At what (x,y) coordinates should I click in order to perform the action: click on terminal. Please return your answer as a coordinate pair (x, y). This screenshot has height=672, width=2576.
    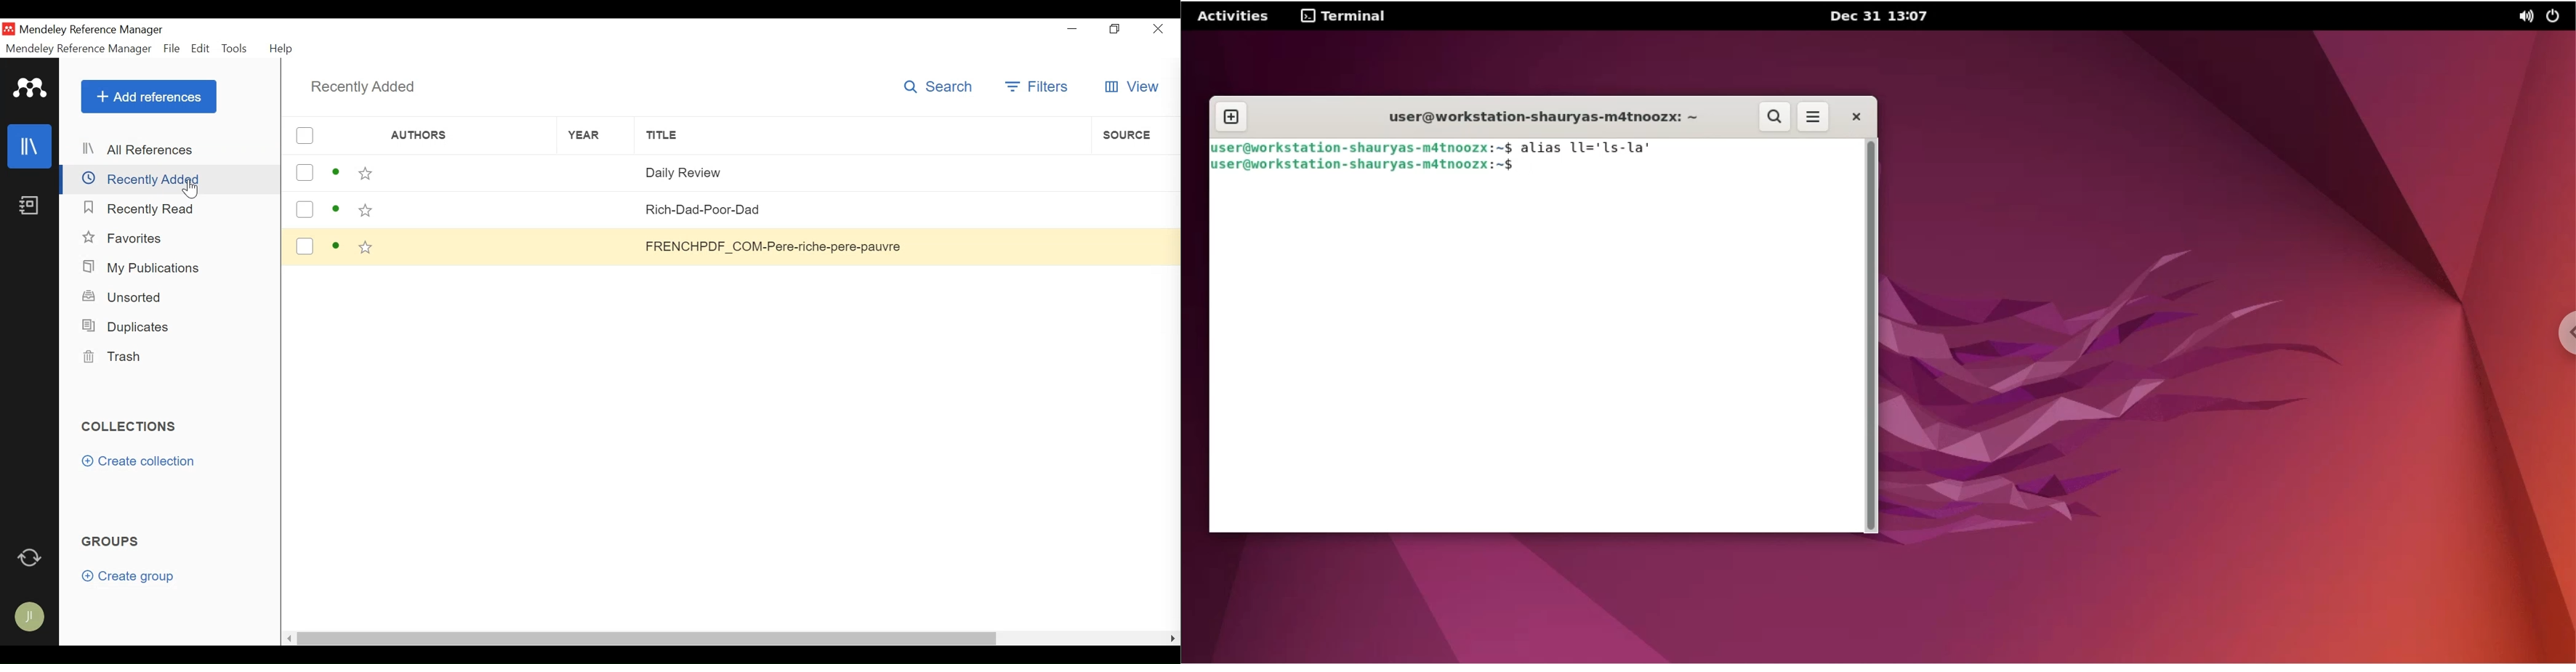
    Looking at the image, I should click on (1340, 18).